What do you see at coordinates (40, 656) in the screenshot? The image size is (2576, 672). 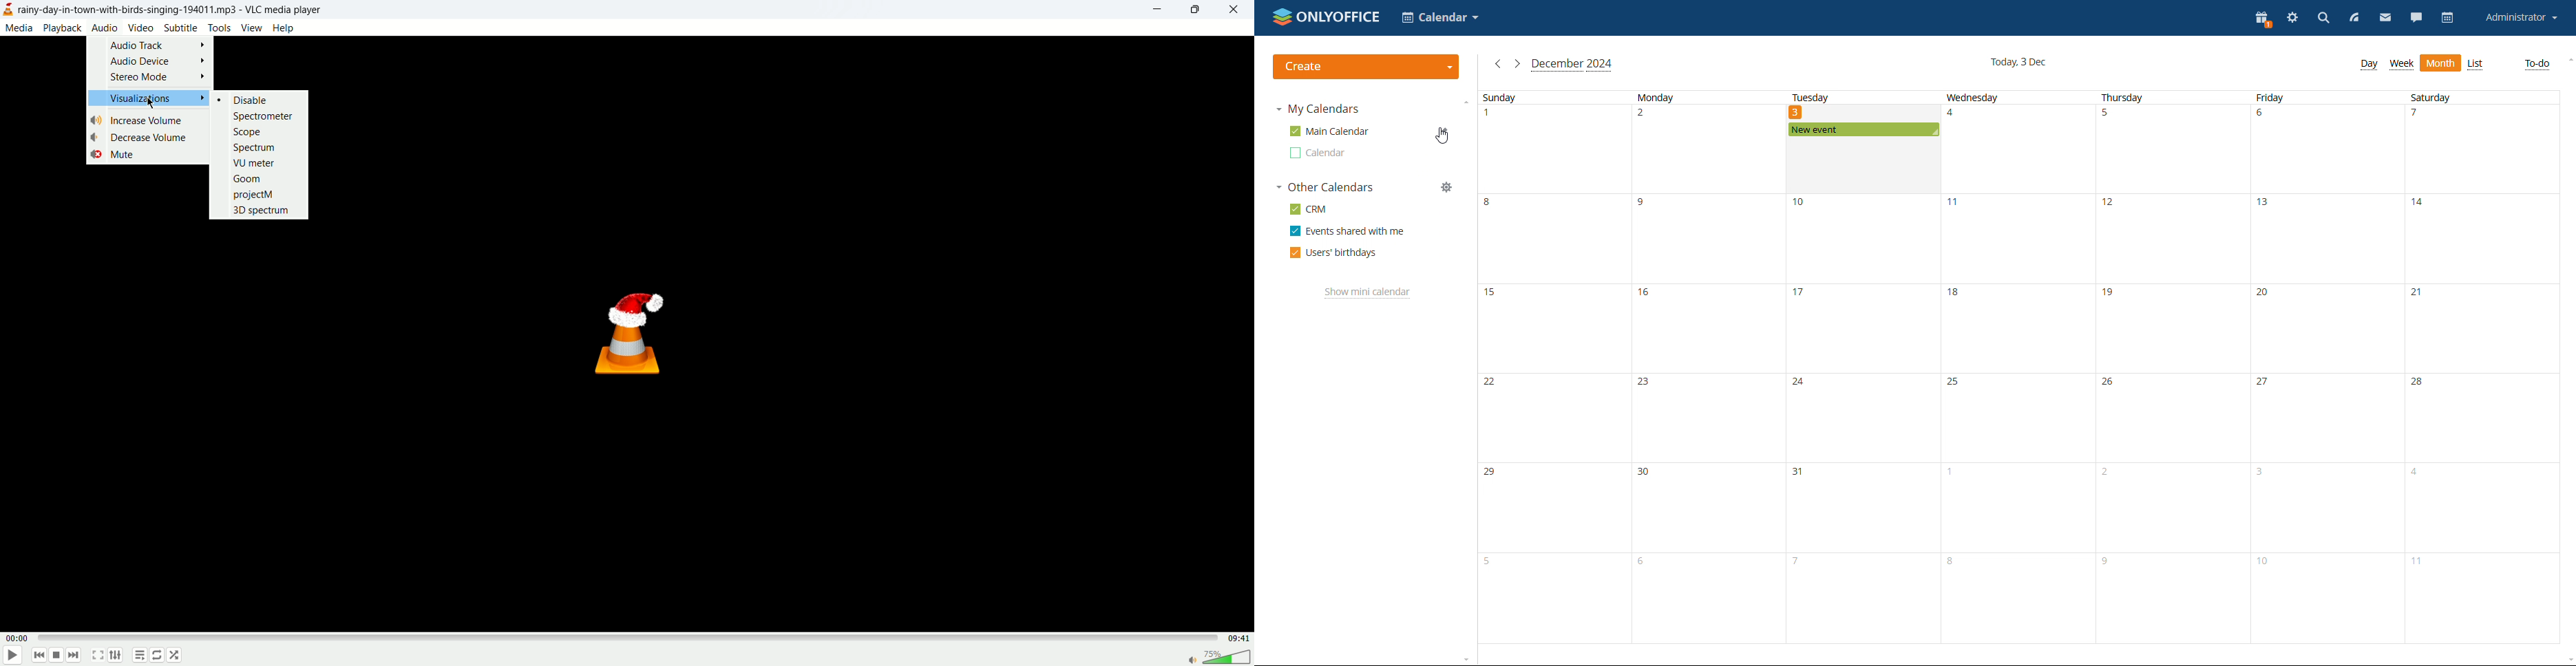 I see `previous` at bounding box center [40, 656].